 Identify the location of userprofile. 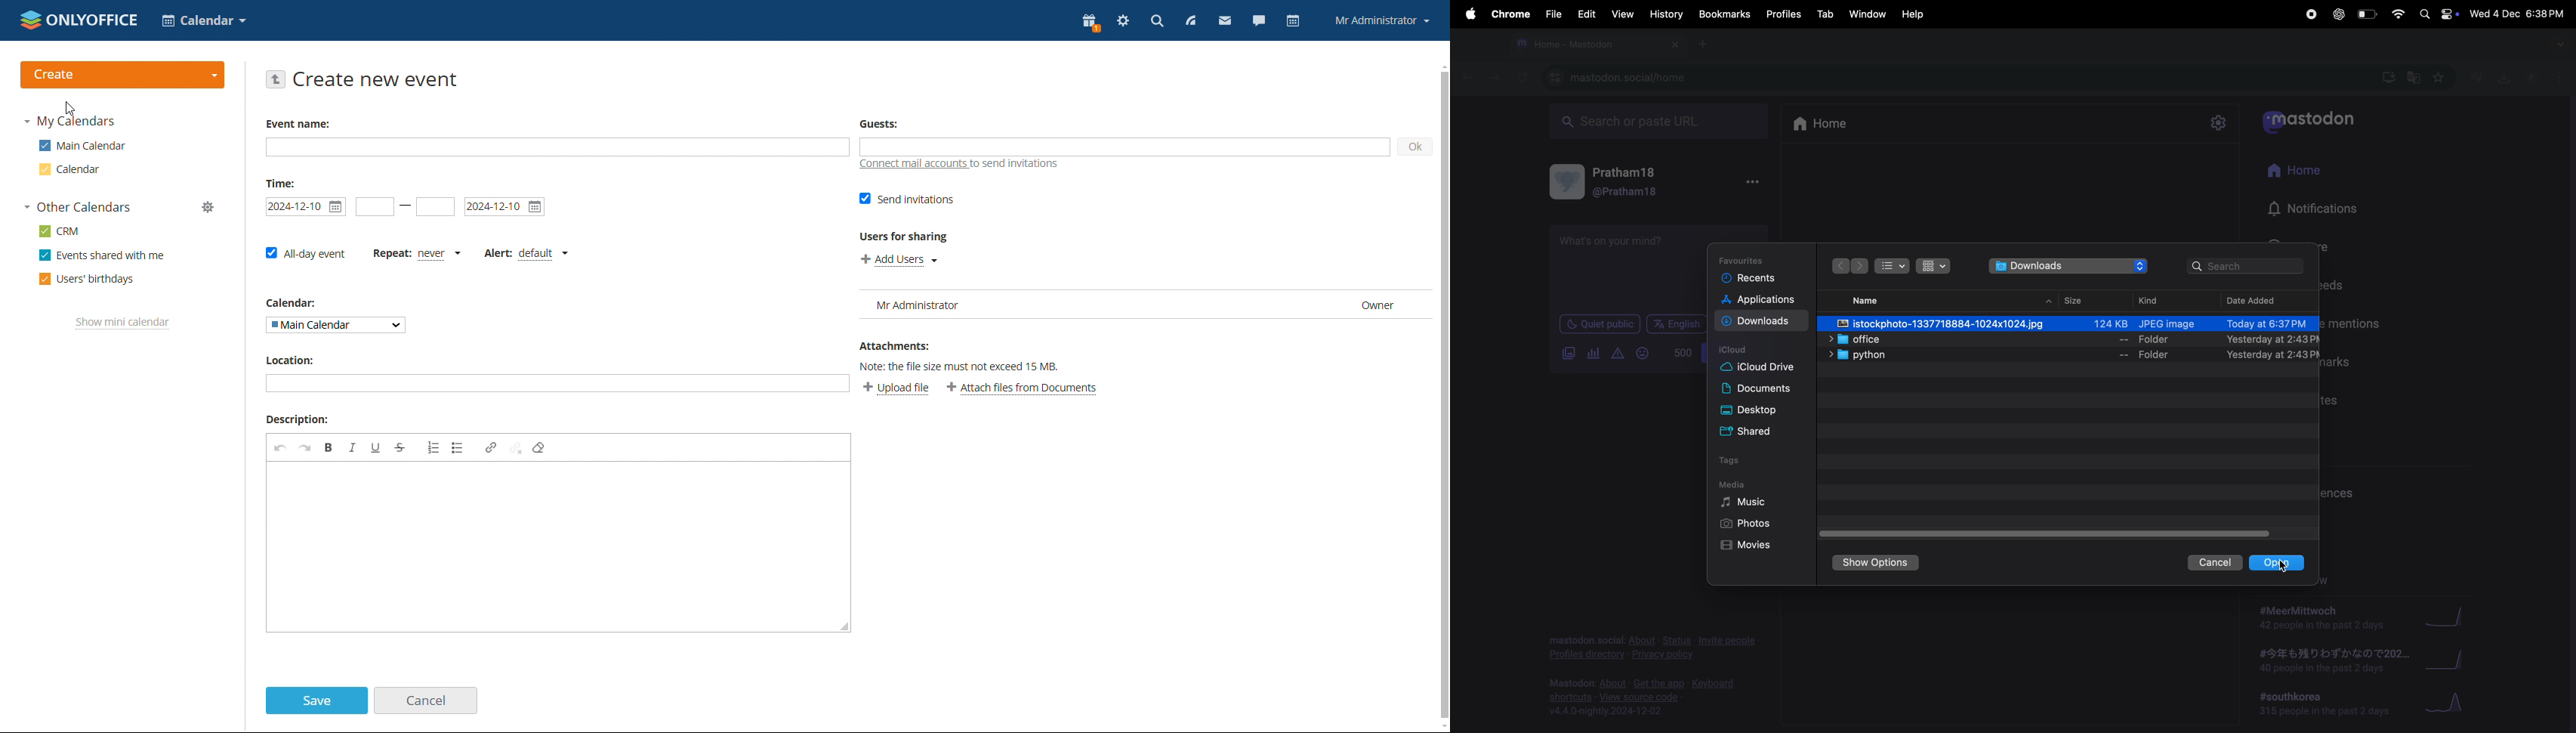
(2548, 77).